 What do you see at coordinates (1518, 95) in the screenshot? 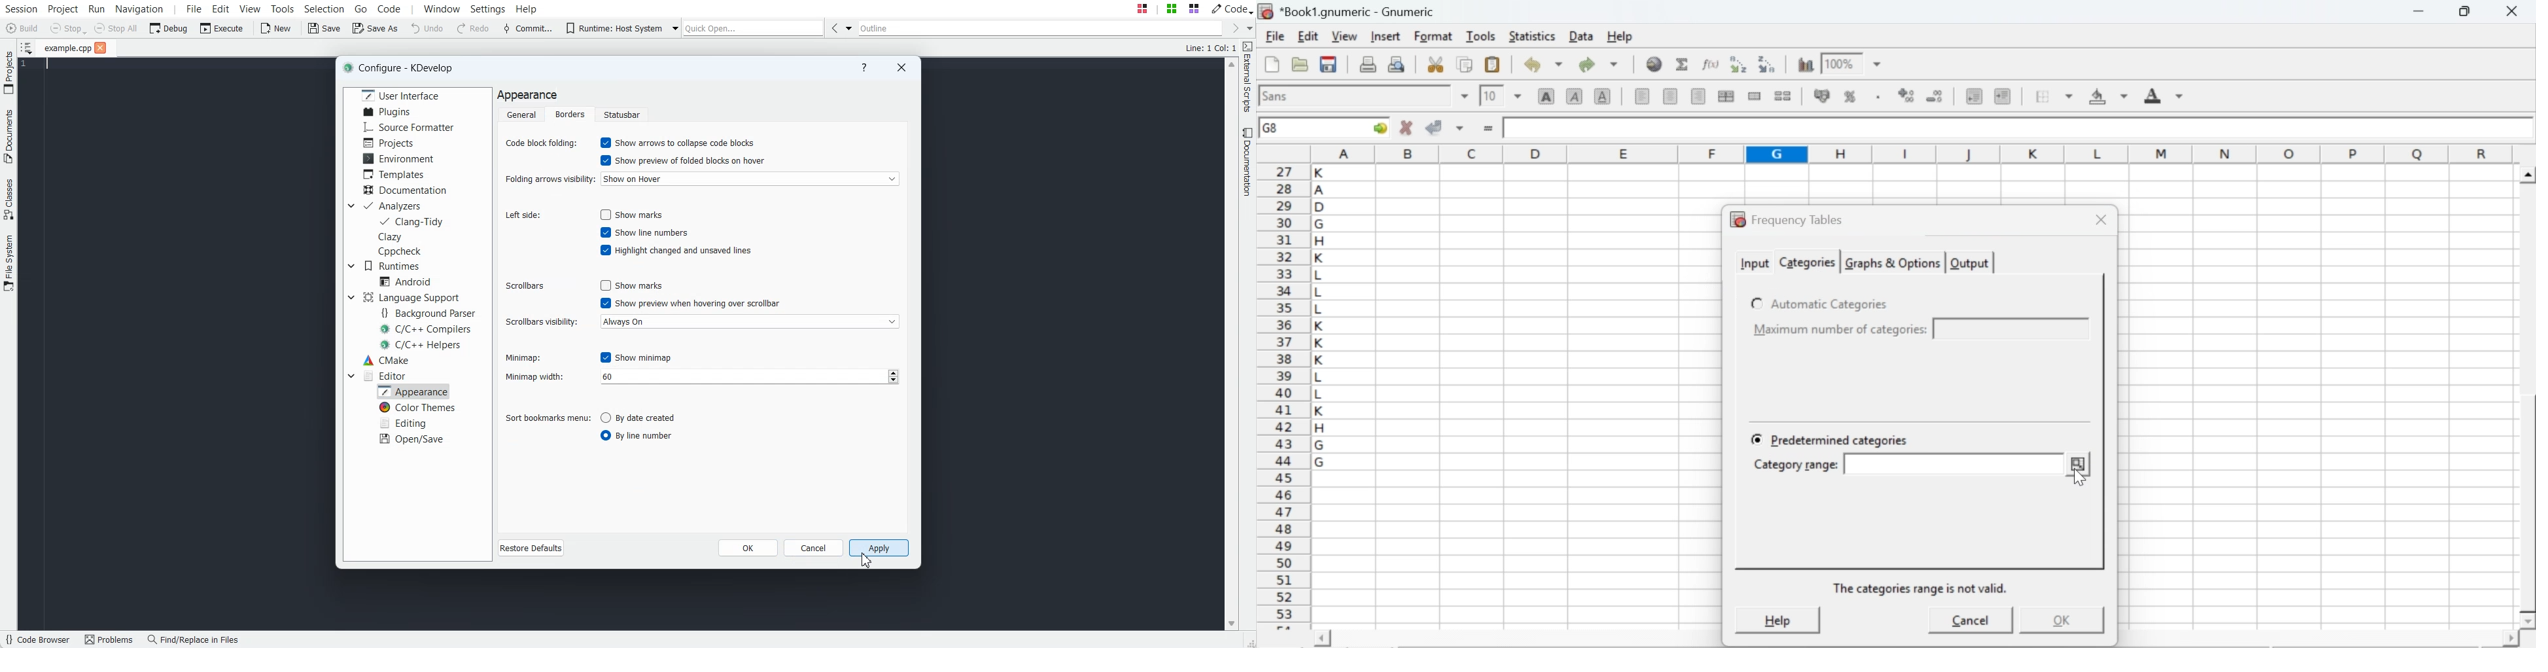
I see `drop down` at bounding box center [1518, 95].